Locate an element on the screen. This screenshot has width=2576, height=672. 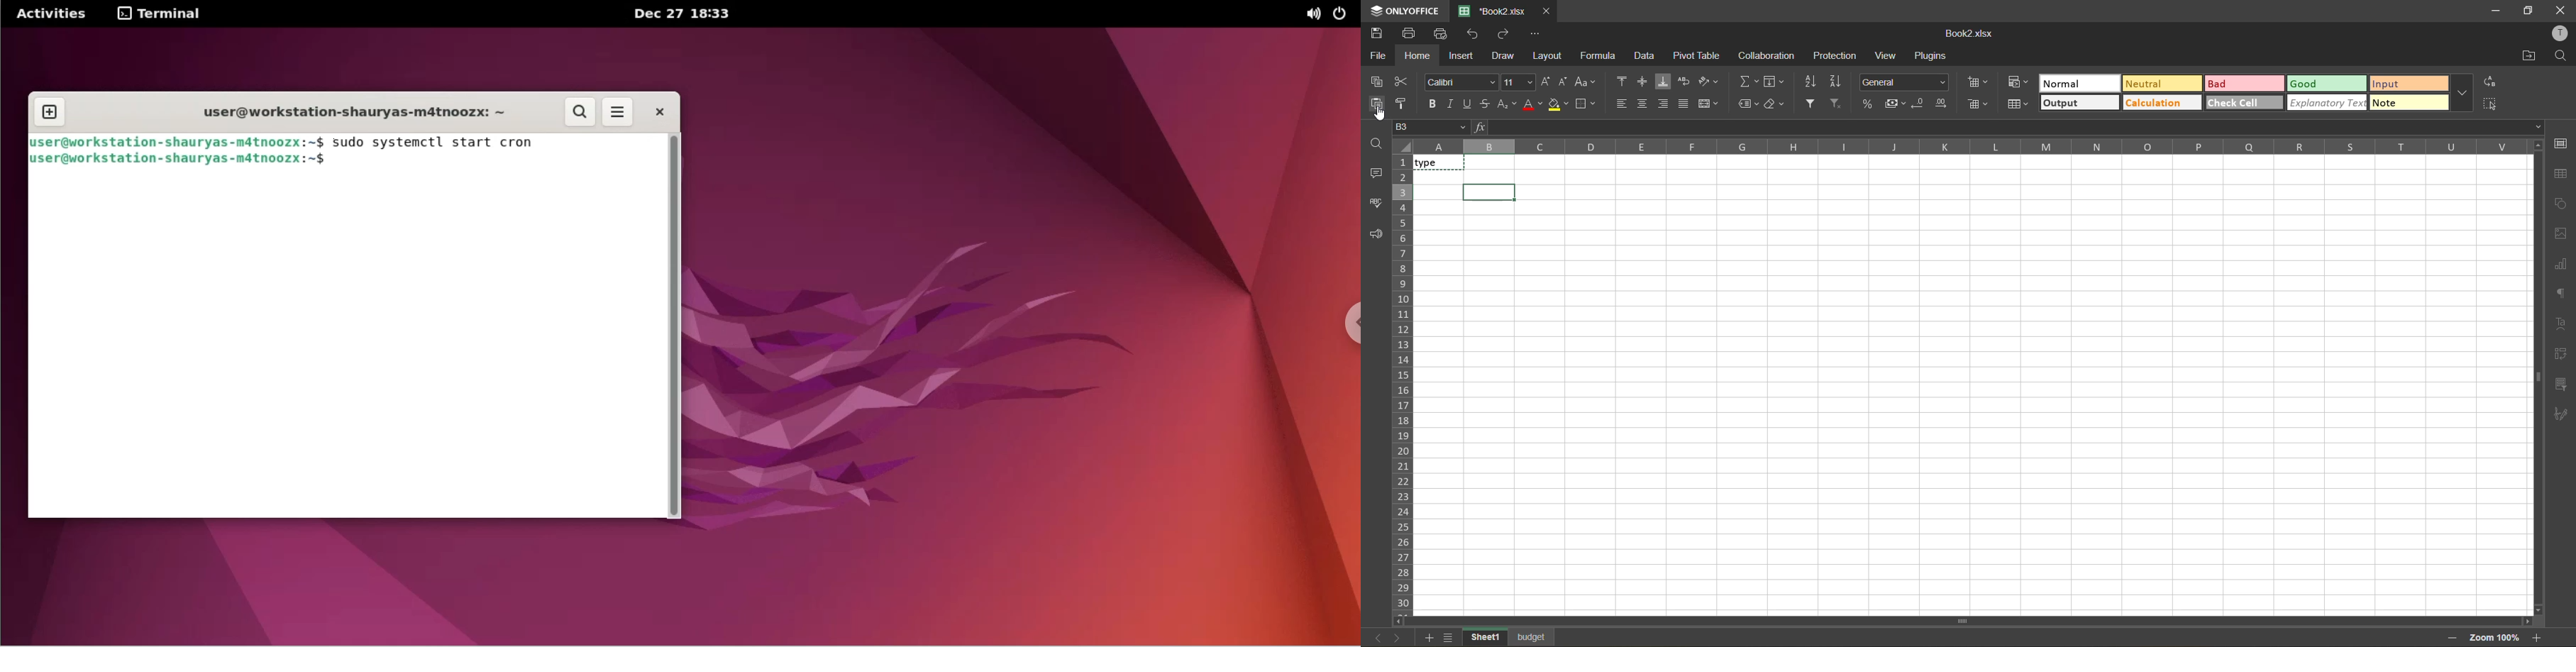
font size is located at coordinates (1519, 82).